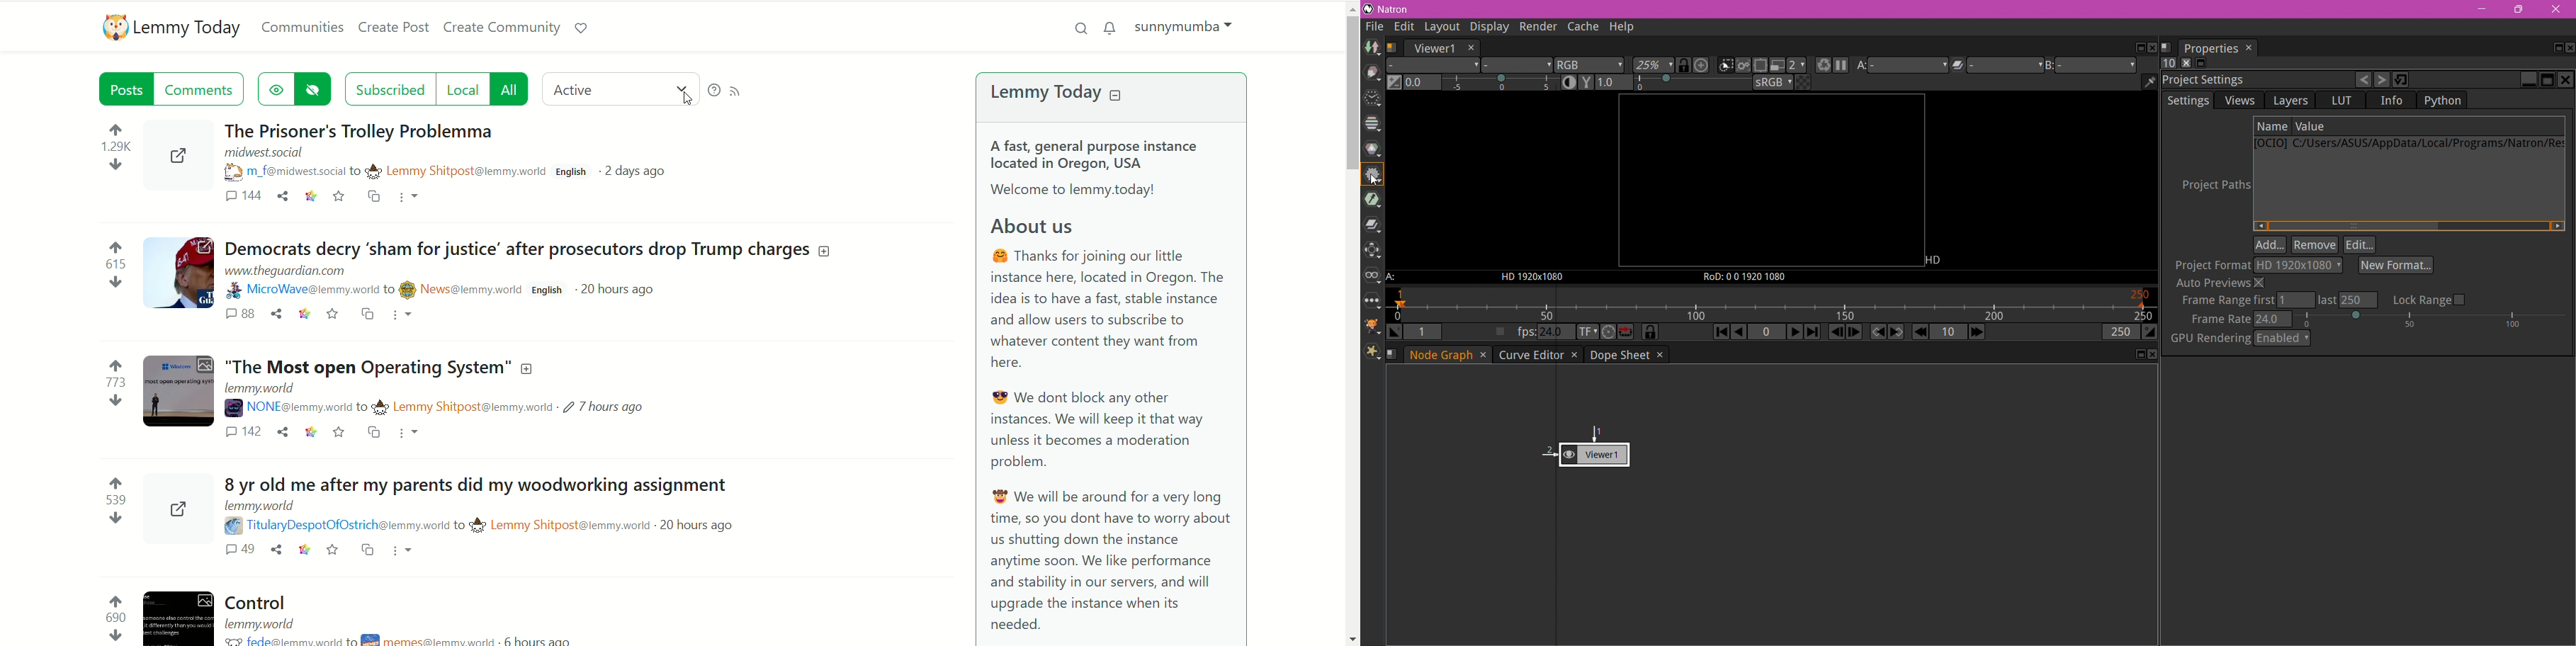 The height and width of the screenshot is (672, 2576). I want to click on search, so click(1082, 27).